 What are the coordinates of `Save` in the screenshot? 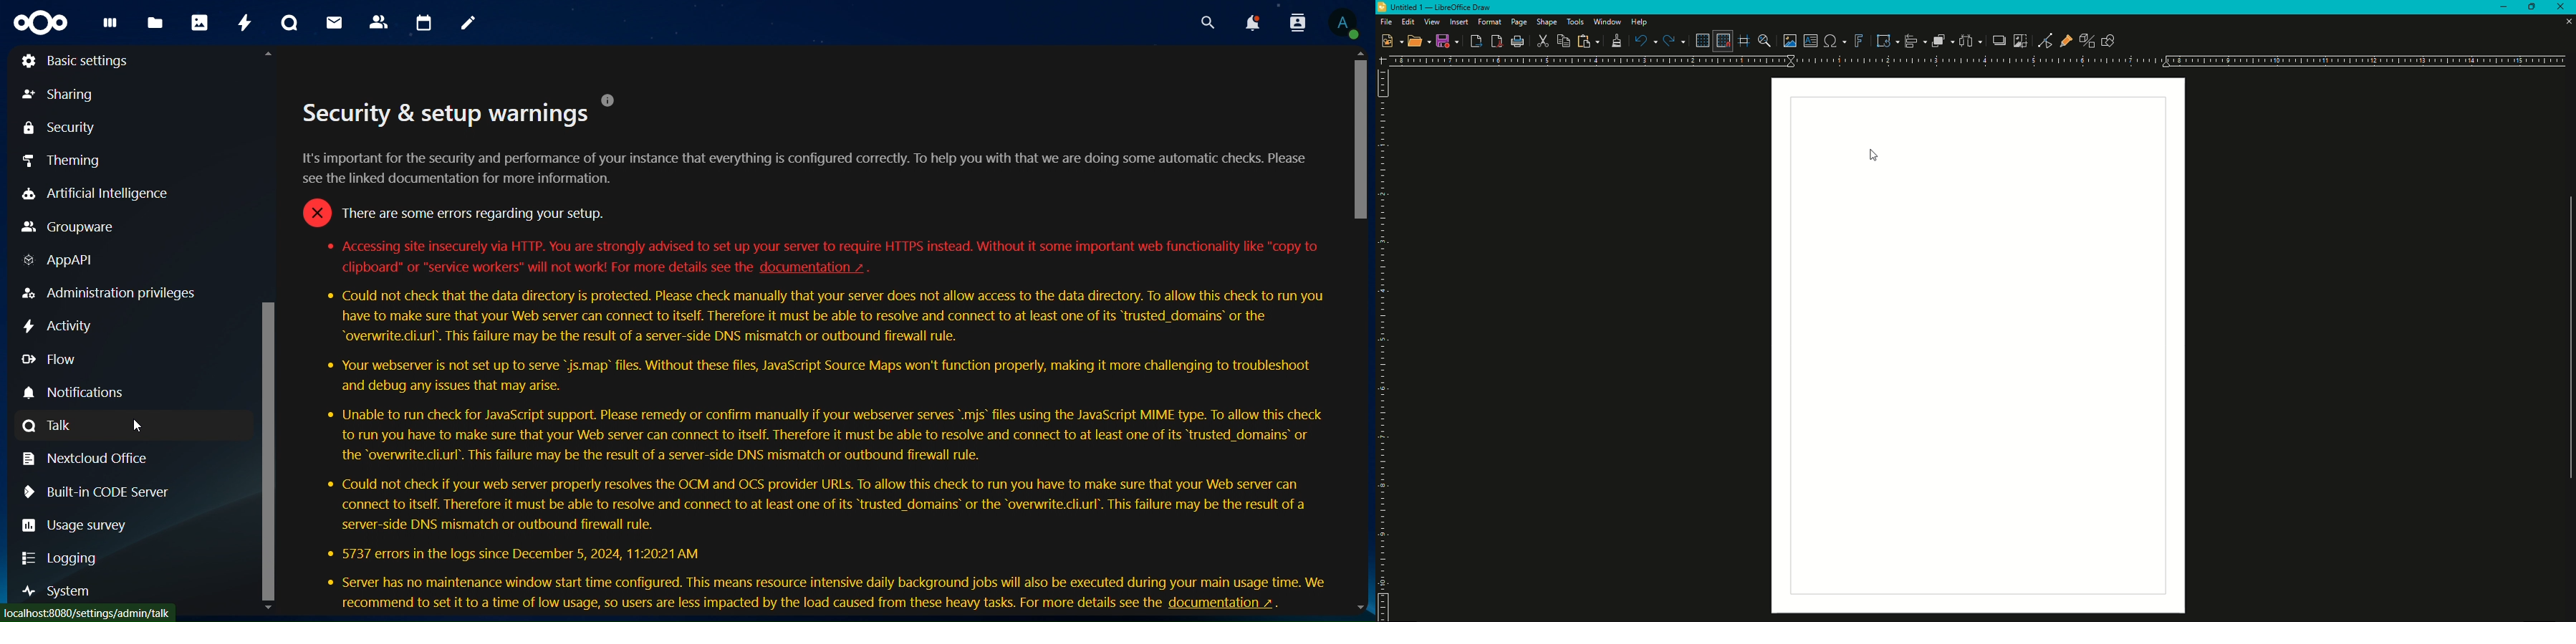 It's located at (1448, 43).